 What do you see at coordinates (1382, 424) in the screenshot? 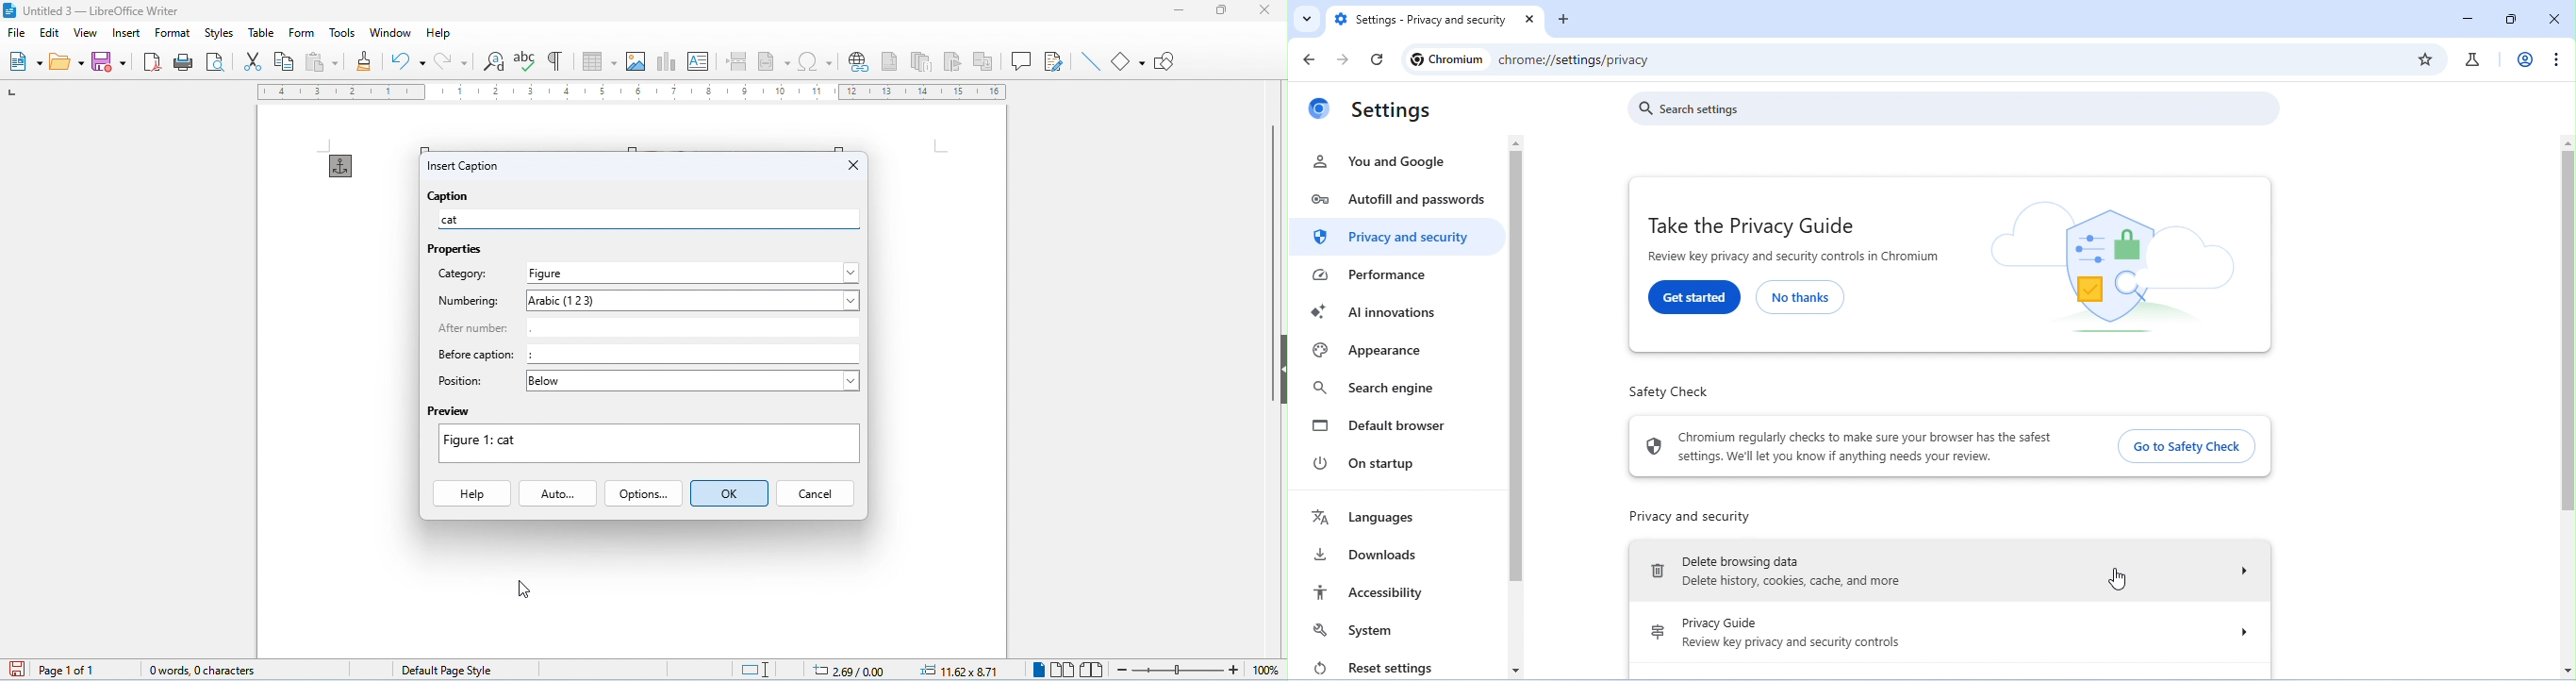
I see `default browser` at bounding box center [1382, 424].